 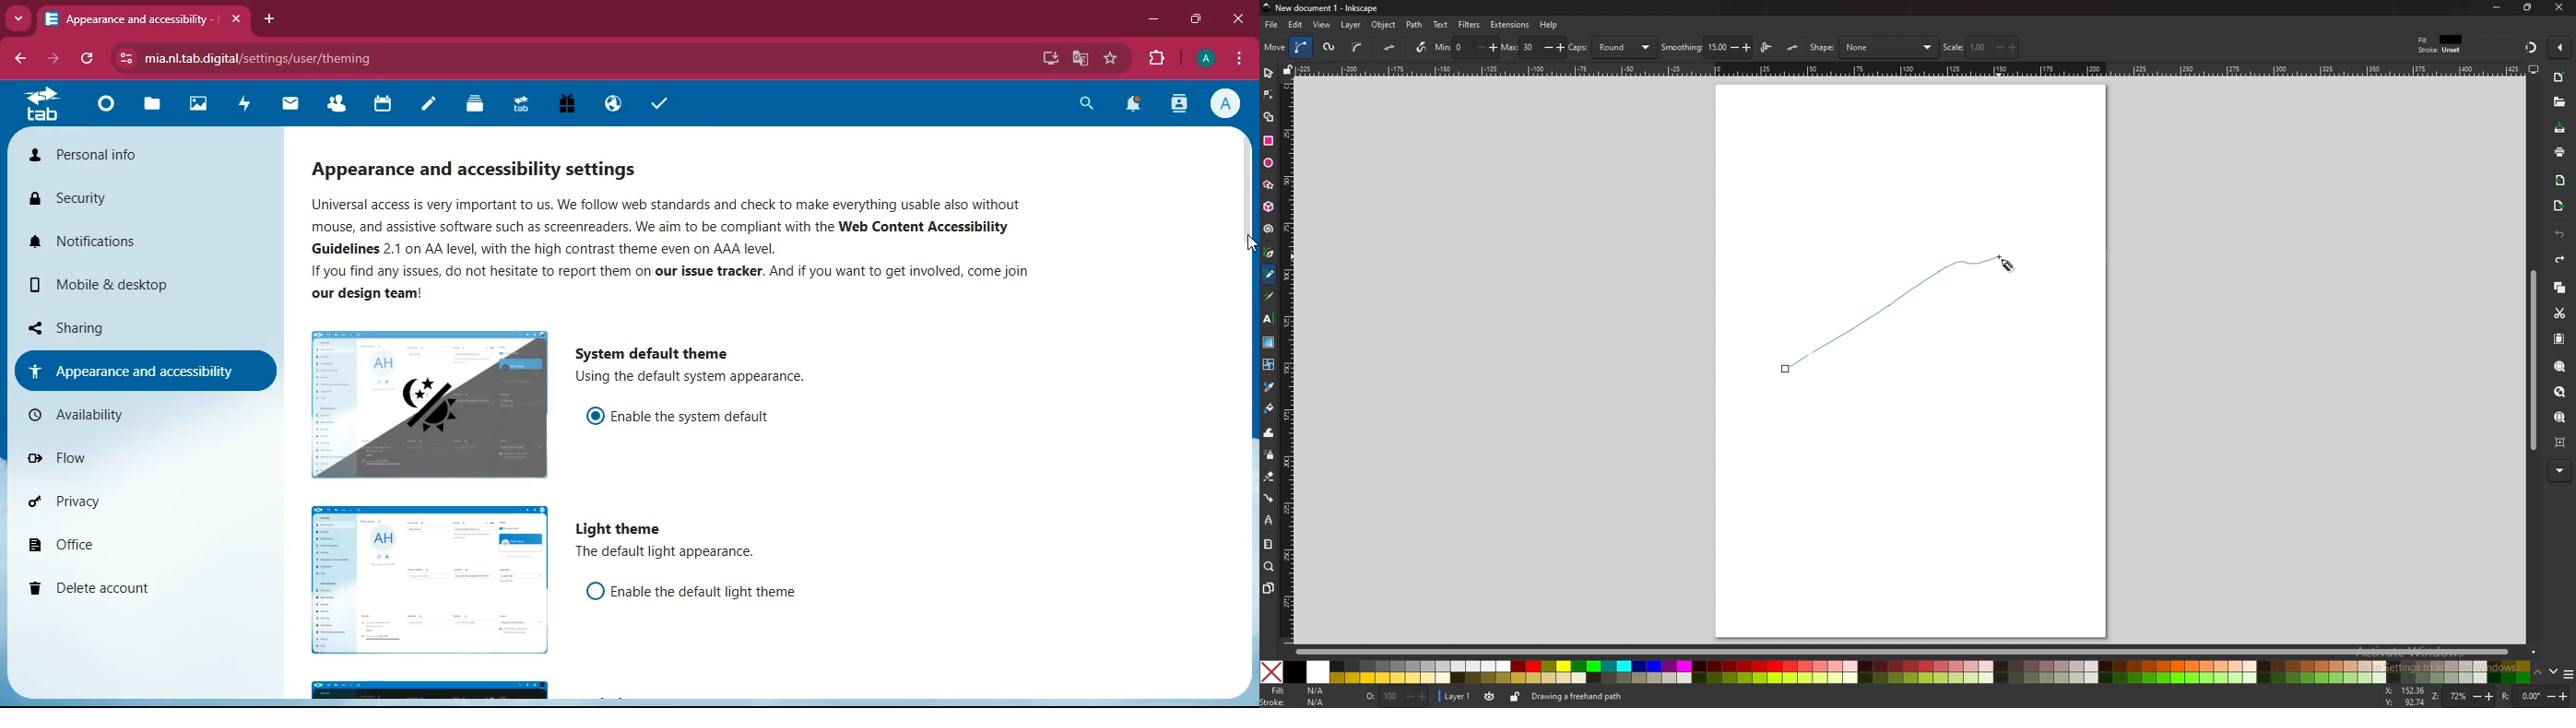 I want to click on appearance, so click(x=143, y=370).